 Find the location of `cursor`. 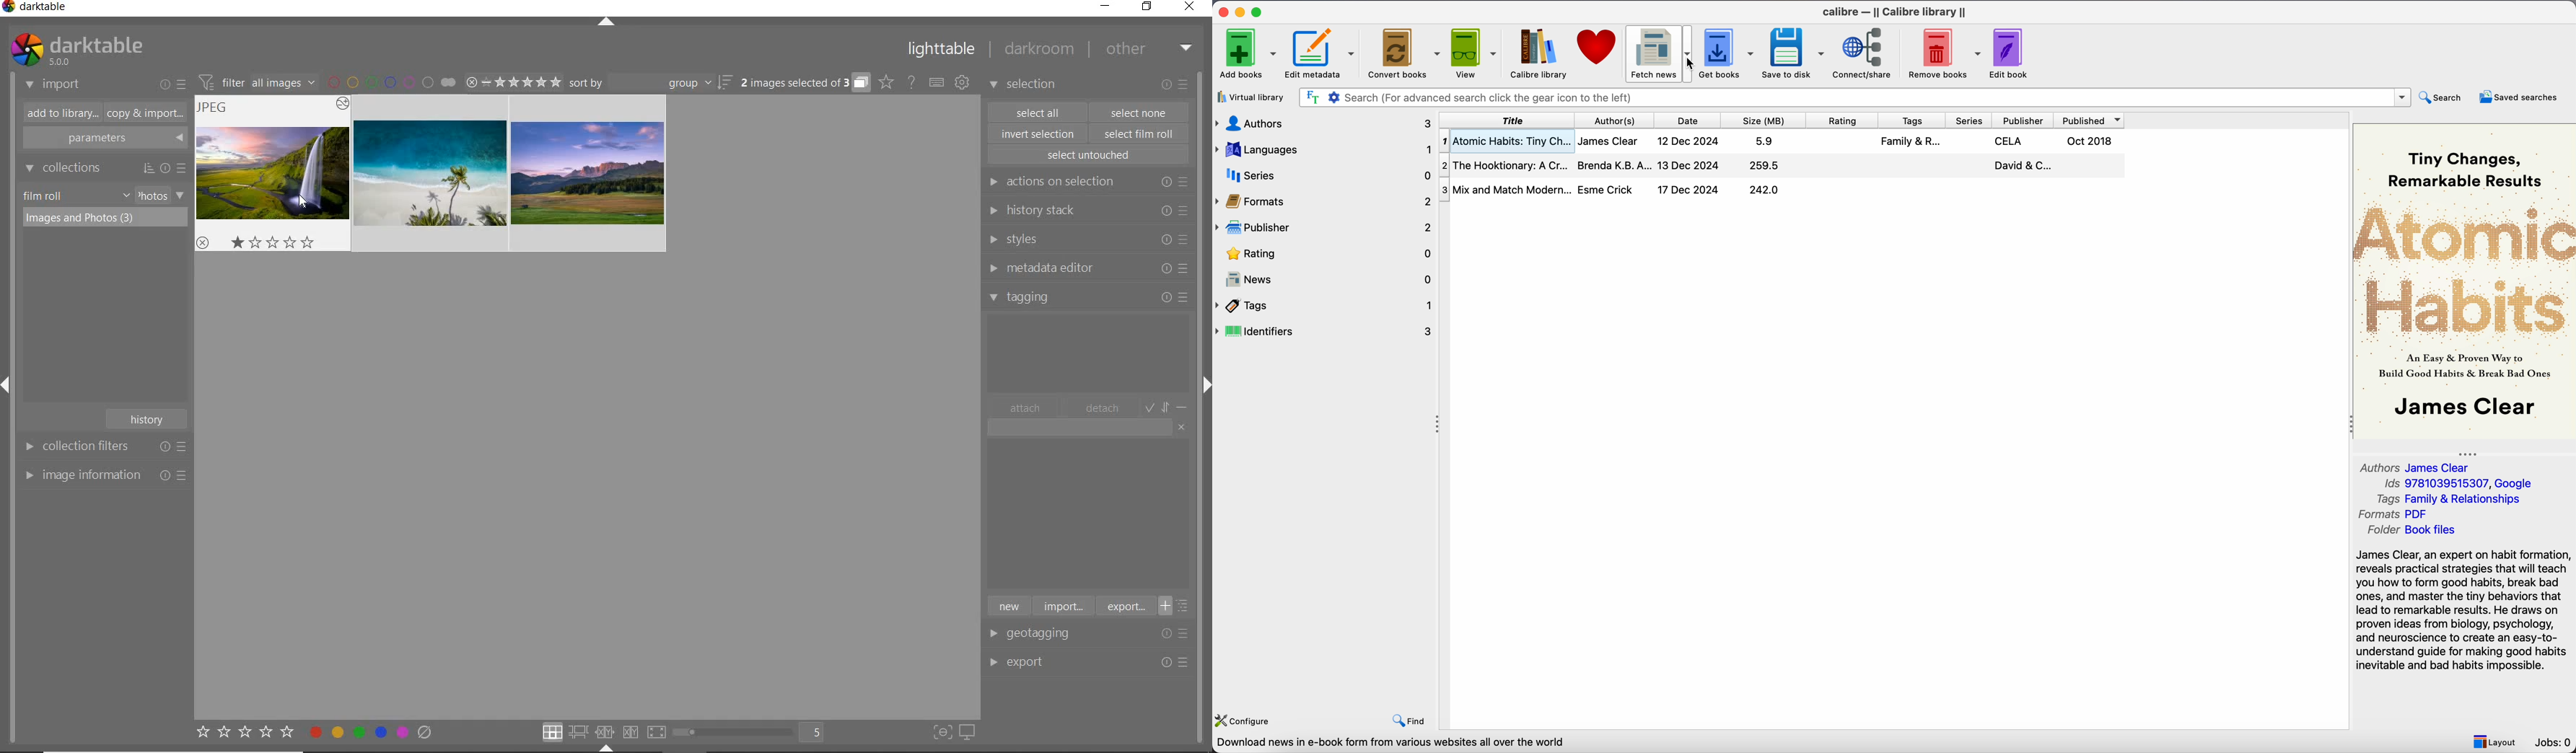

cursor is located at coordinates (299, 204).